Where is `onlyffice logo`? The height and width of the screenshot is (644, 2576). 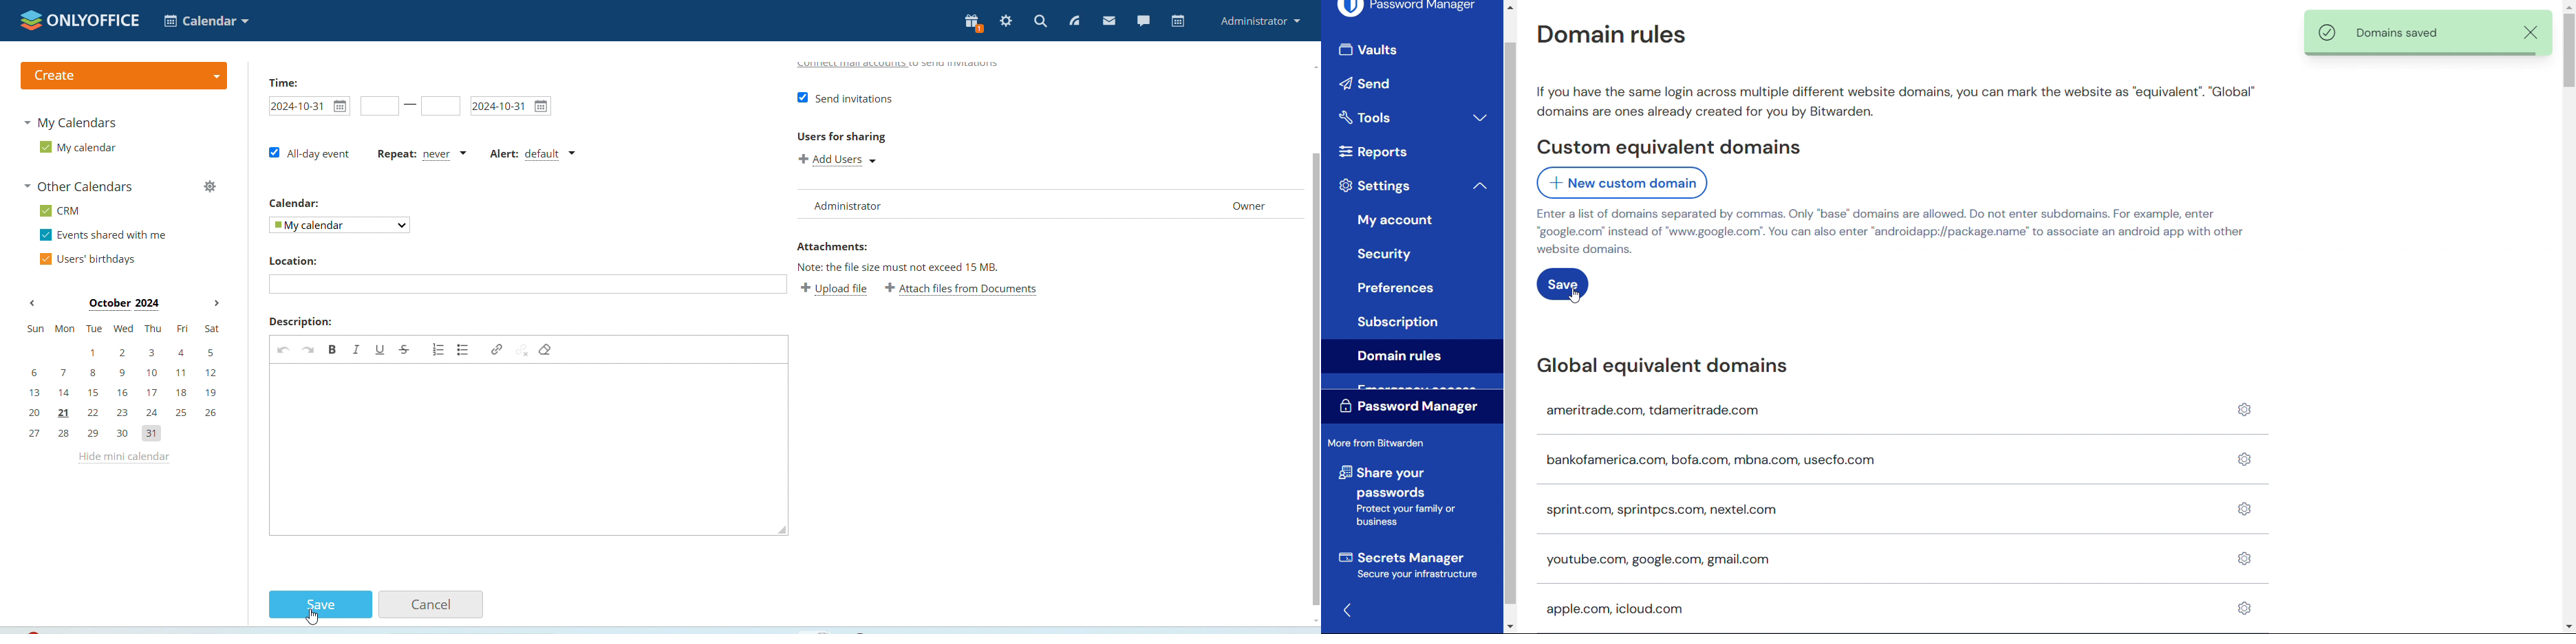
onlyffice logo is located at coordinates (80, 20).